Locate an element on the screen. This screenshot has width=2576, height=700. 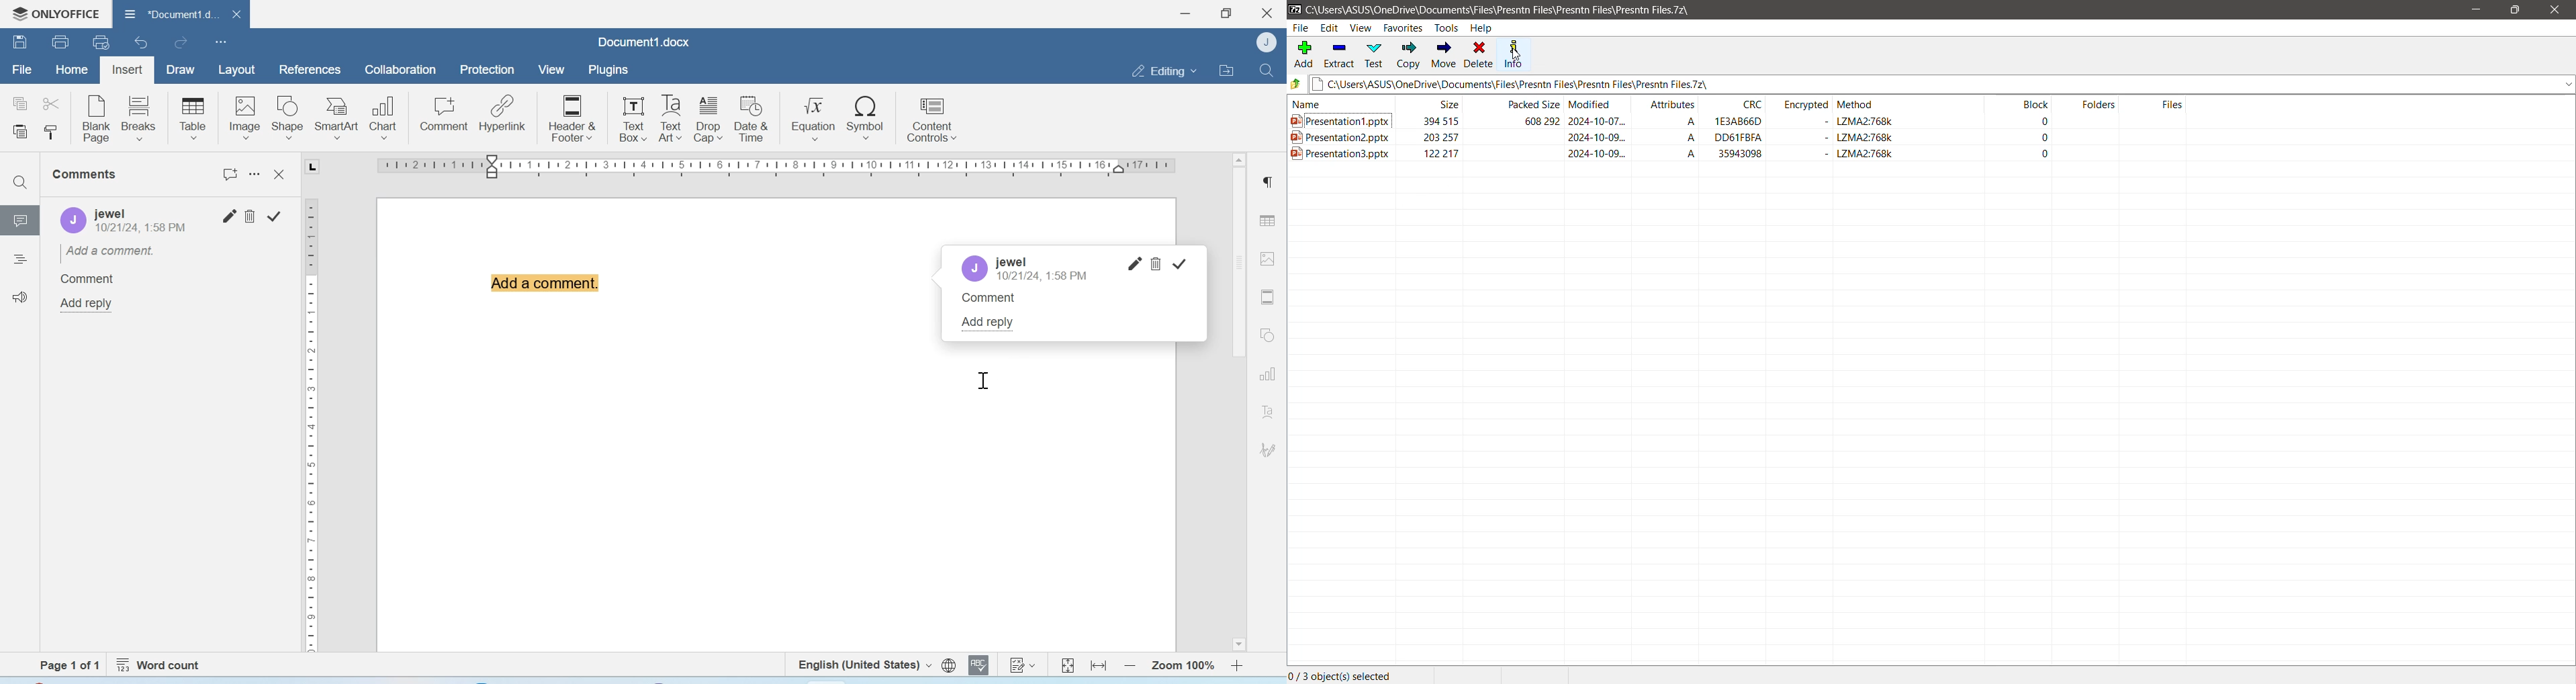
Add a comment is located at coordinates (546, 292).